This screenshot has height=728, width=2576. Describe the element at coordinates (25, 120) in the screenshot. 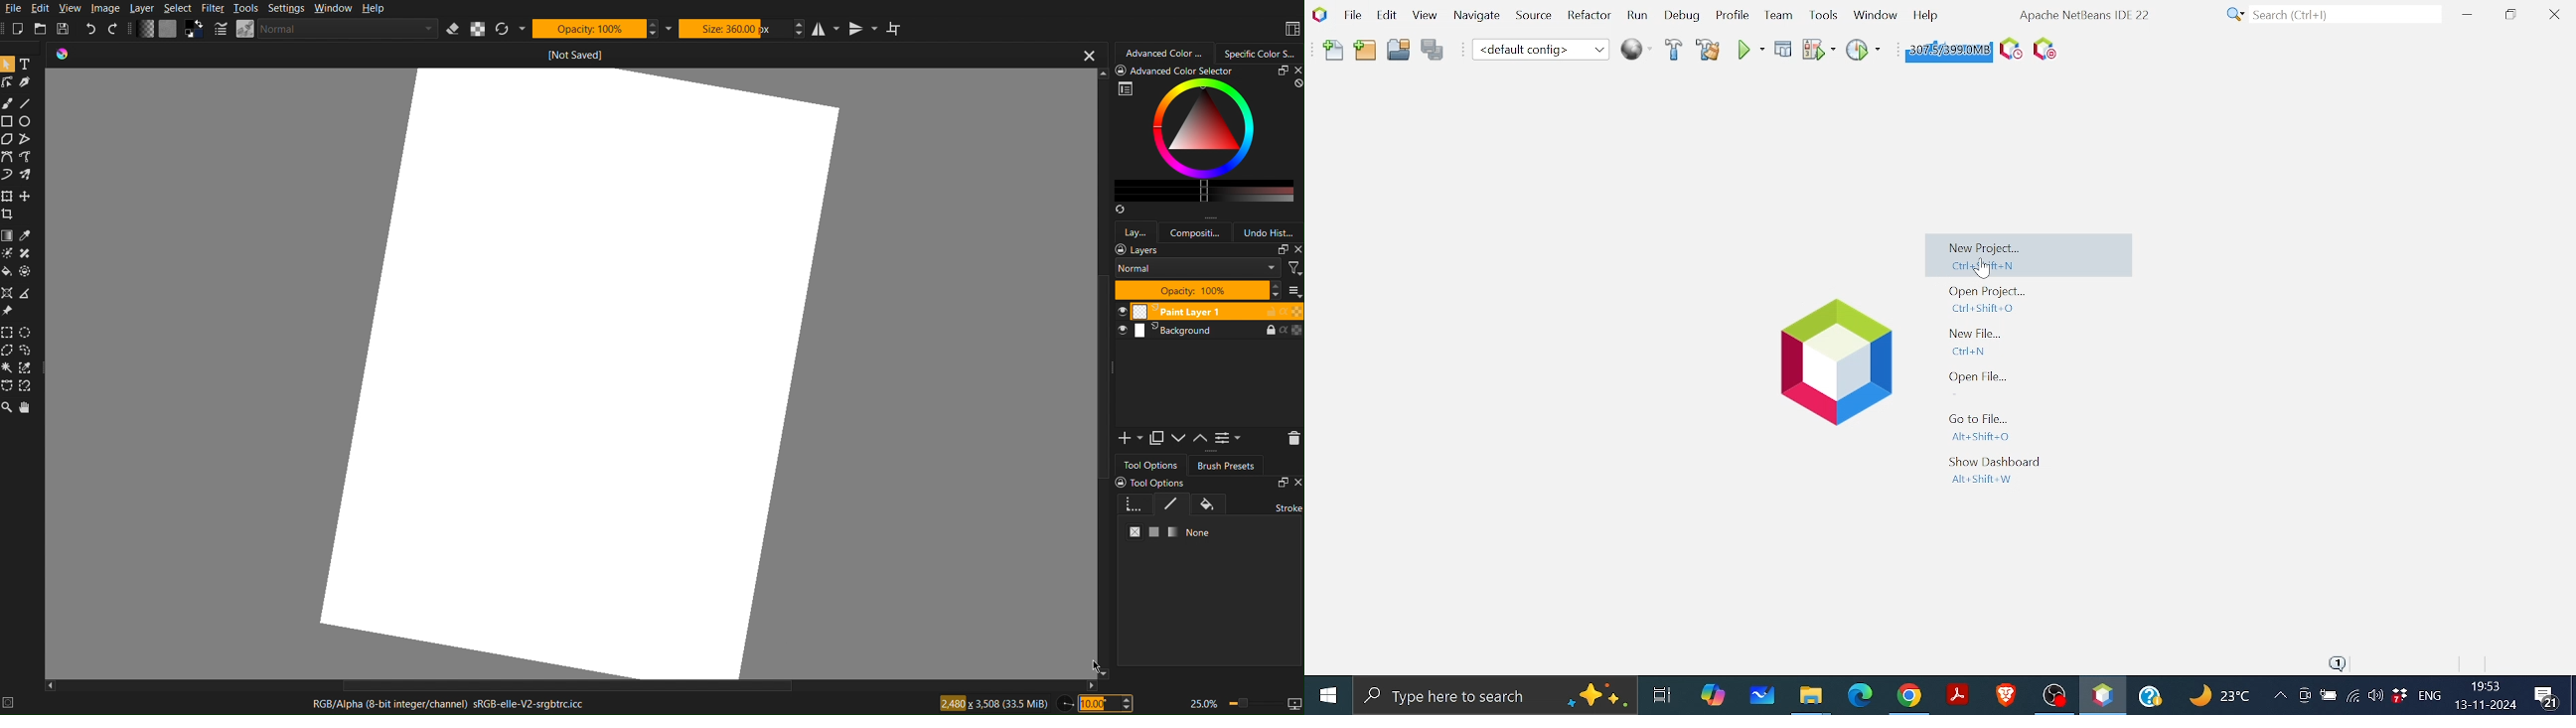

I see `Circle` at that location.